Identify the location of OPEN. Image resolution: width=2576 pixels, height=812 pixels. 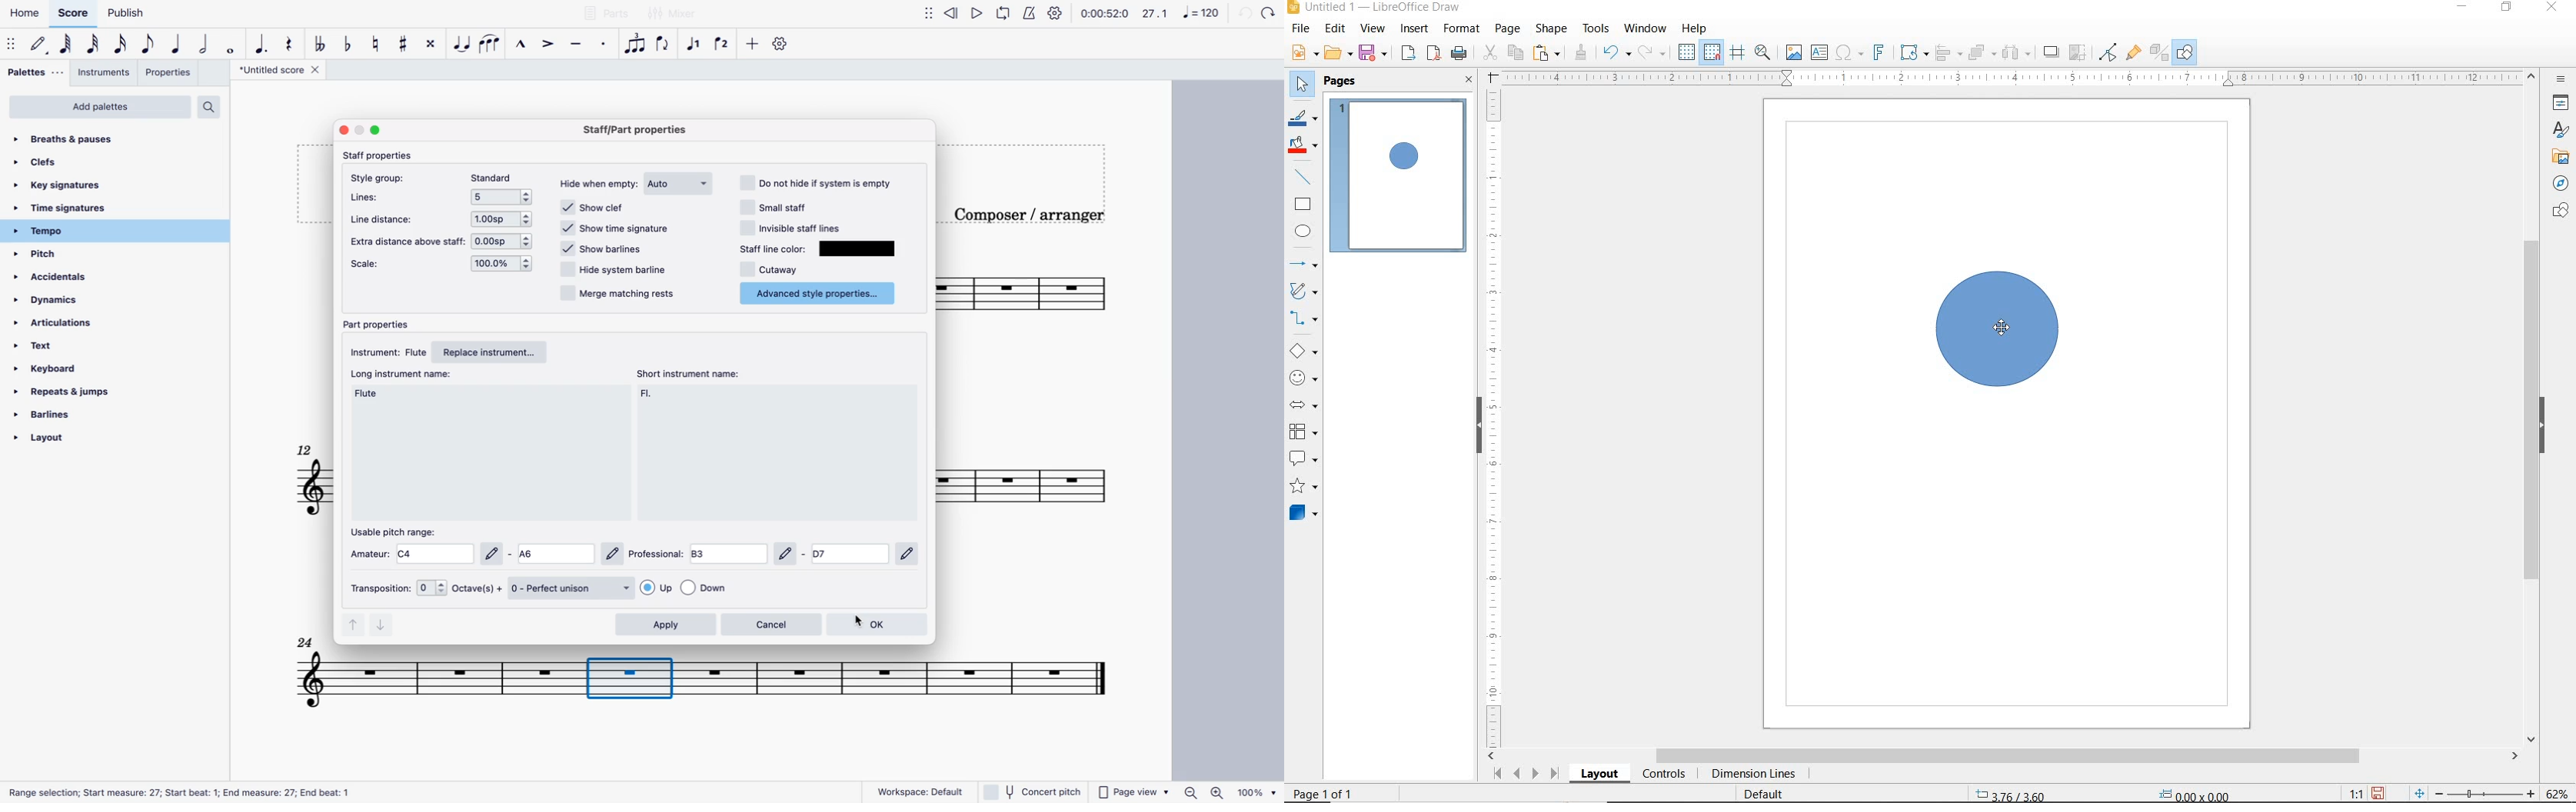
(1338, 52).